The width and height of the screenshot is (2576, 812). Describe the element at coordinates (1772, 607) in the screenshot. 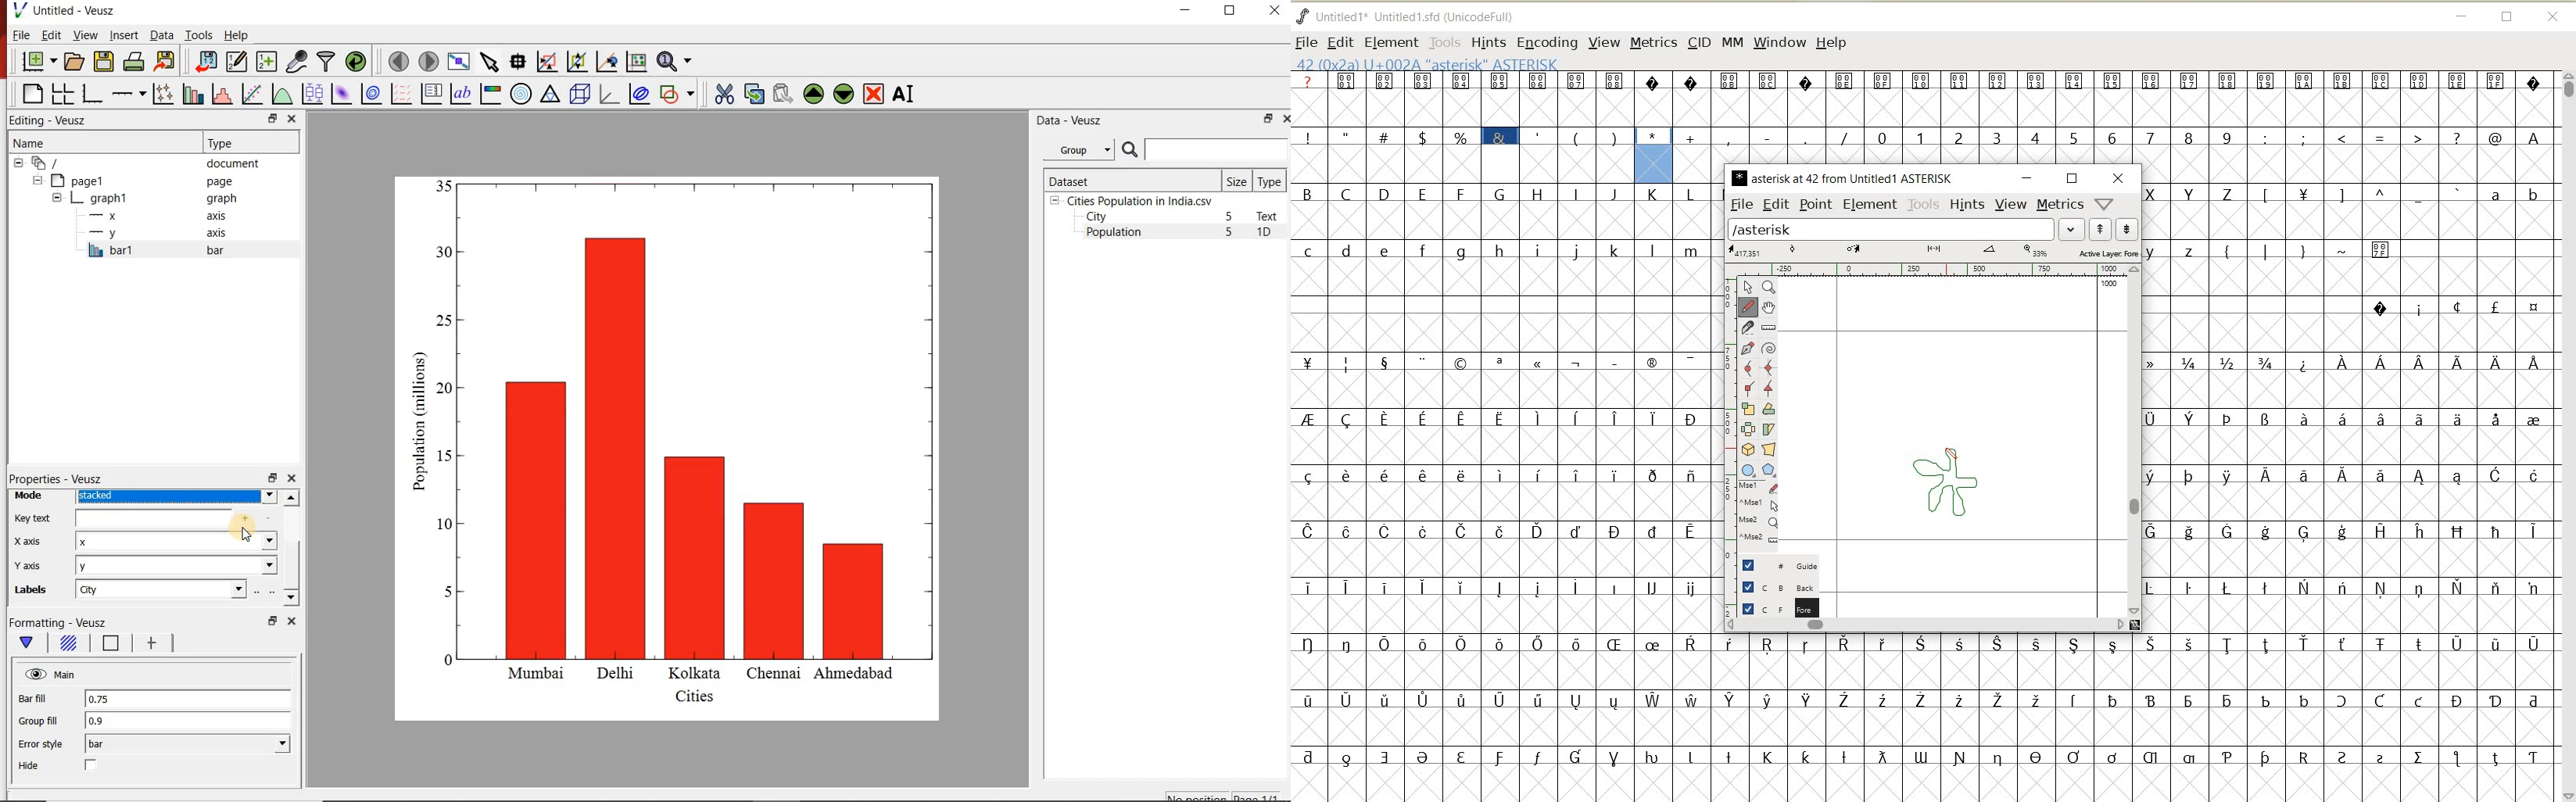

I see `FOREGROUND` at that location.